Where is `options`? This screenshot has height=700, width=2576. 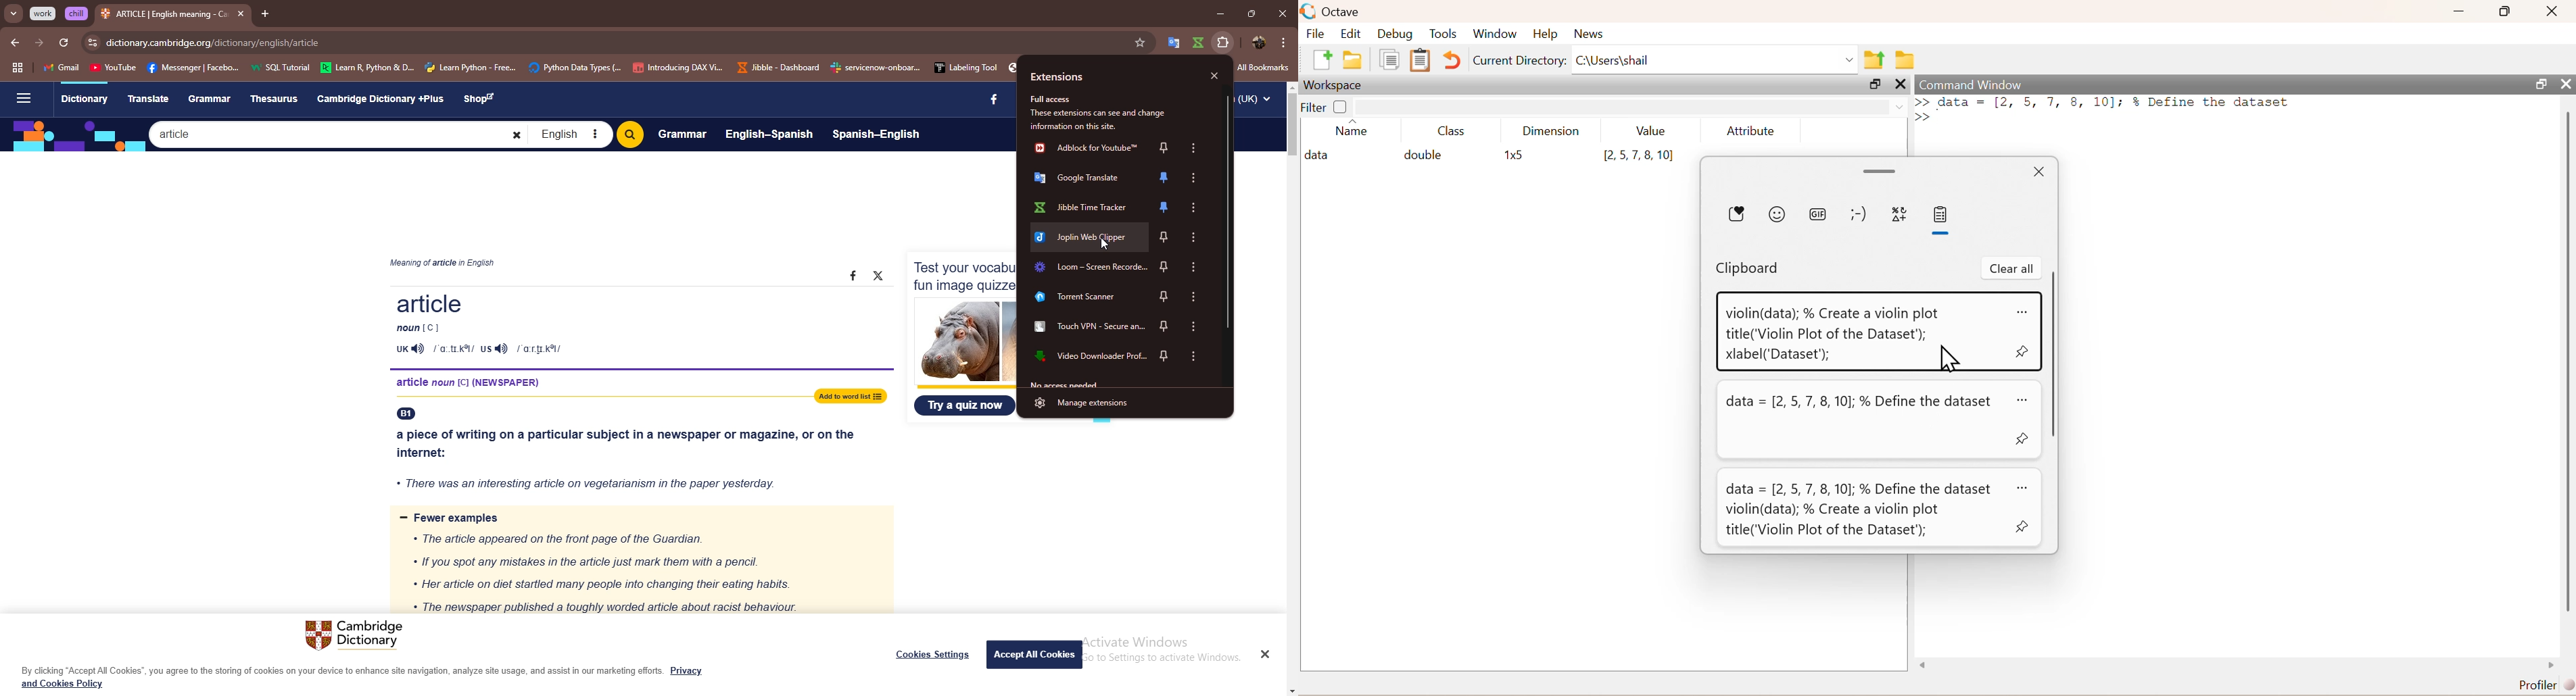
options is located at coordinates (2024, 312).